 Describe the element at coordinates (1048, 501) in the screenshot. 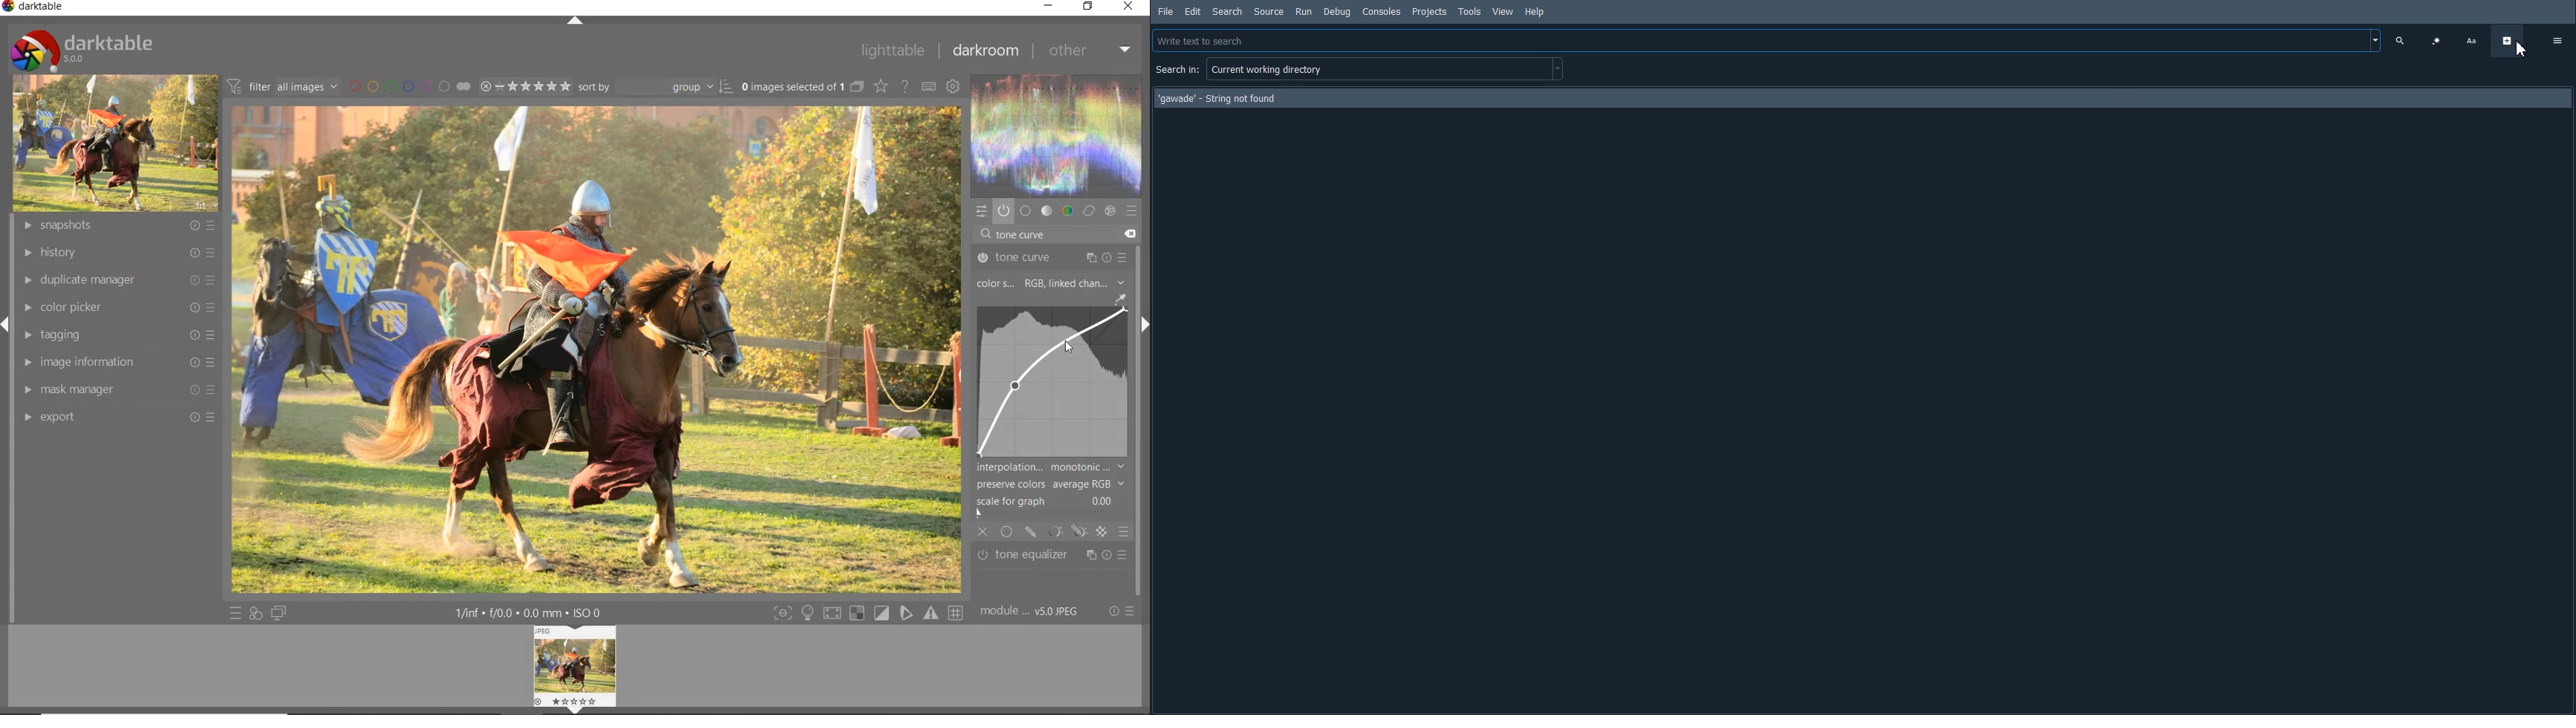

I see `scale for graph` at that location.